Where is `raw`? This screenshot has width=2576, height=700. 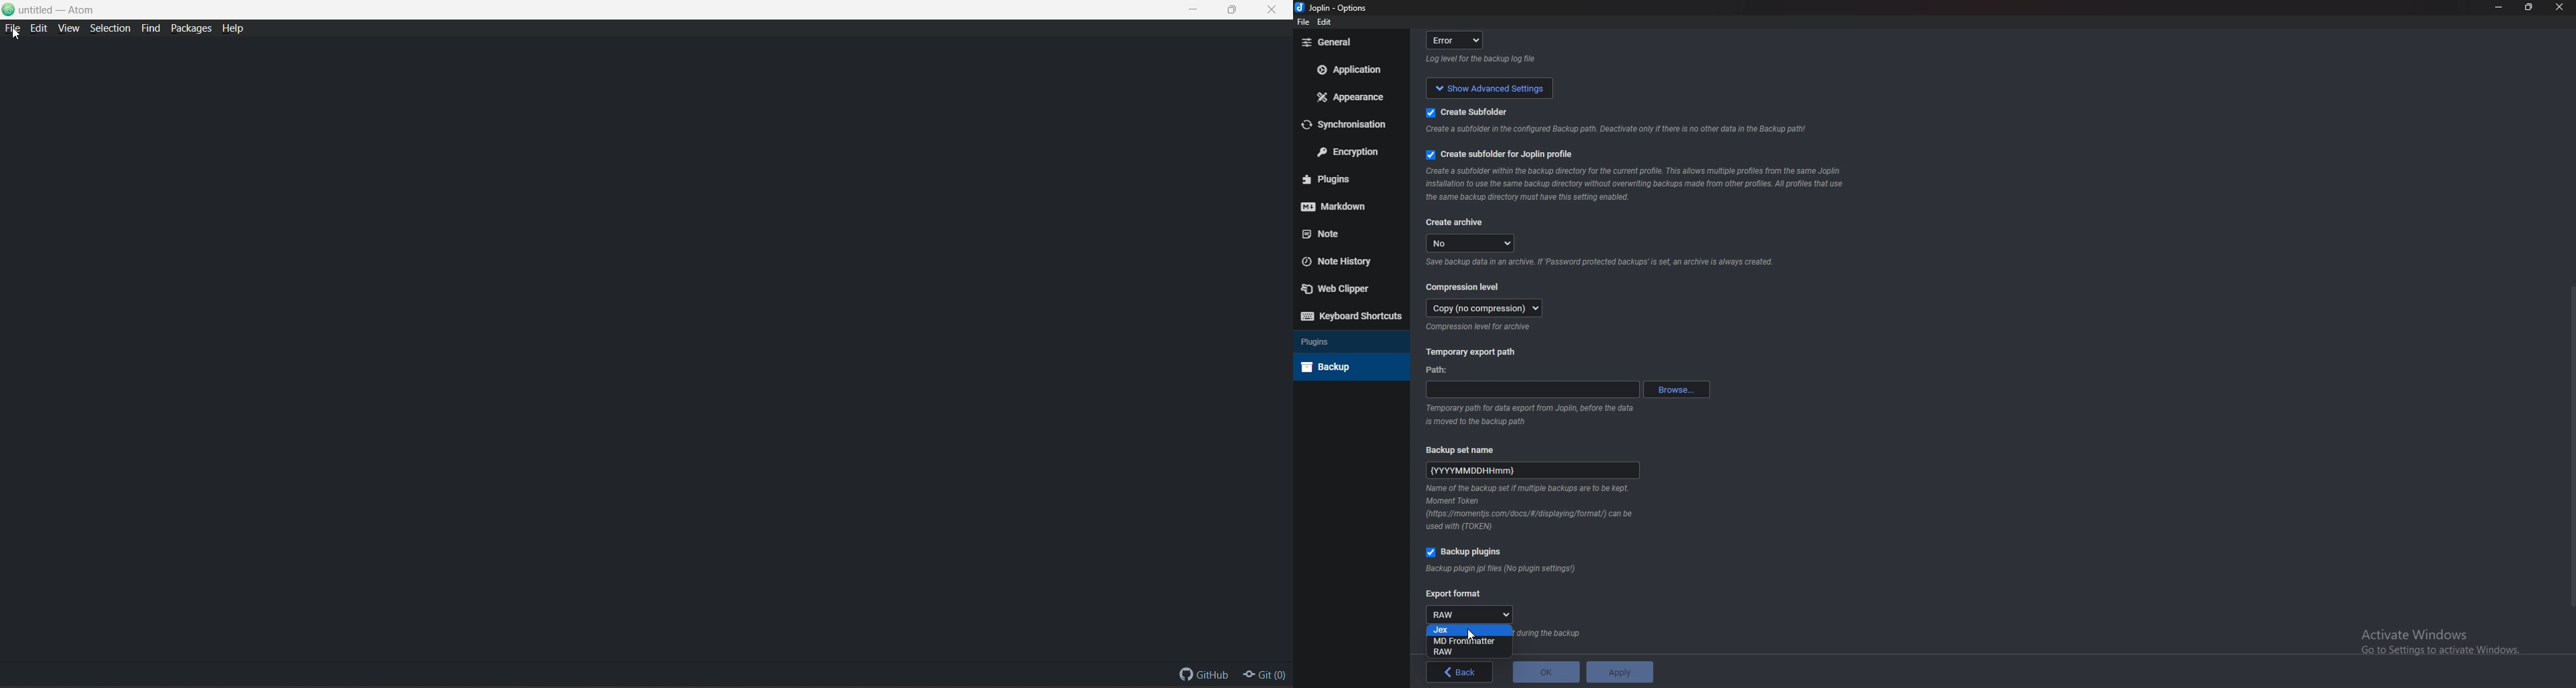
raw is located at coordinates (1472, 614).